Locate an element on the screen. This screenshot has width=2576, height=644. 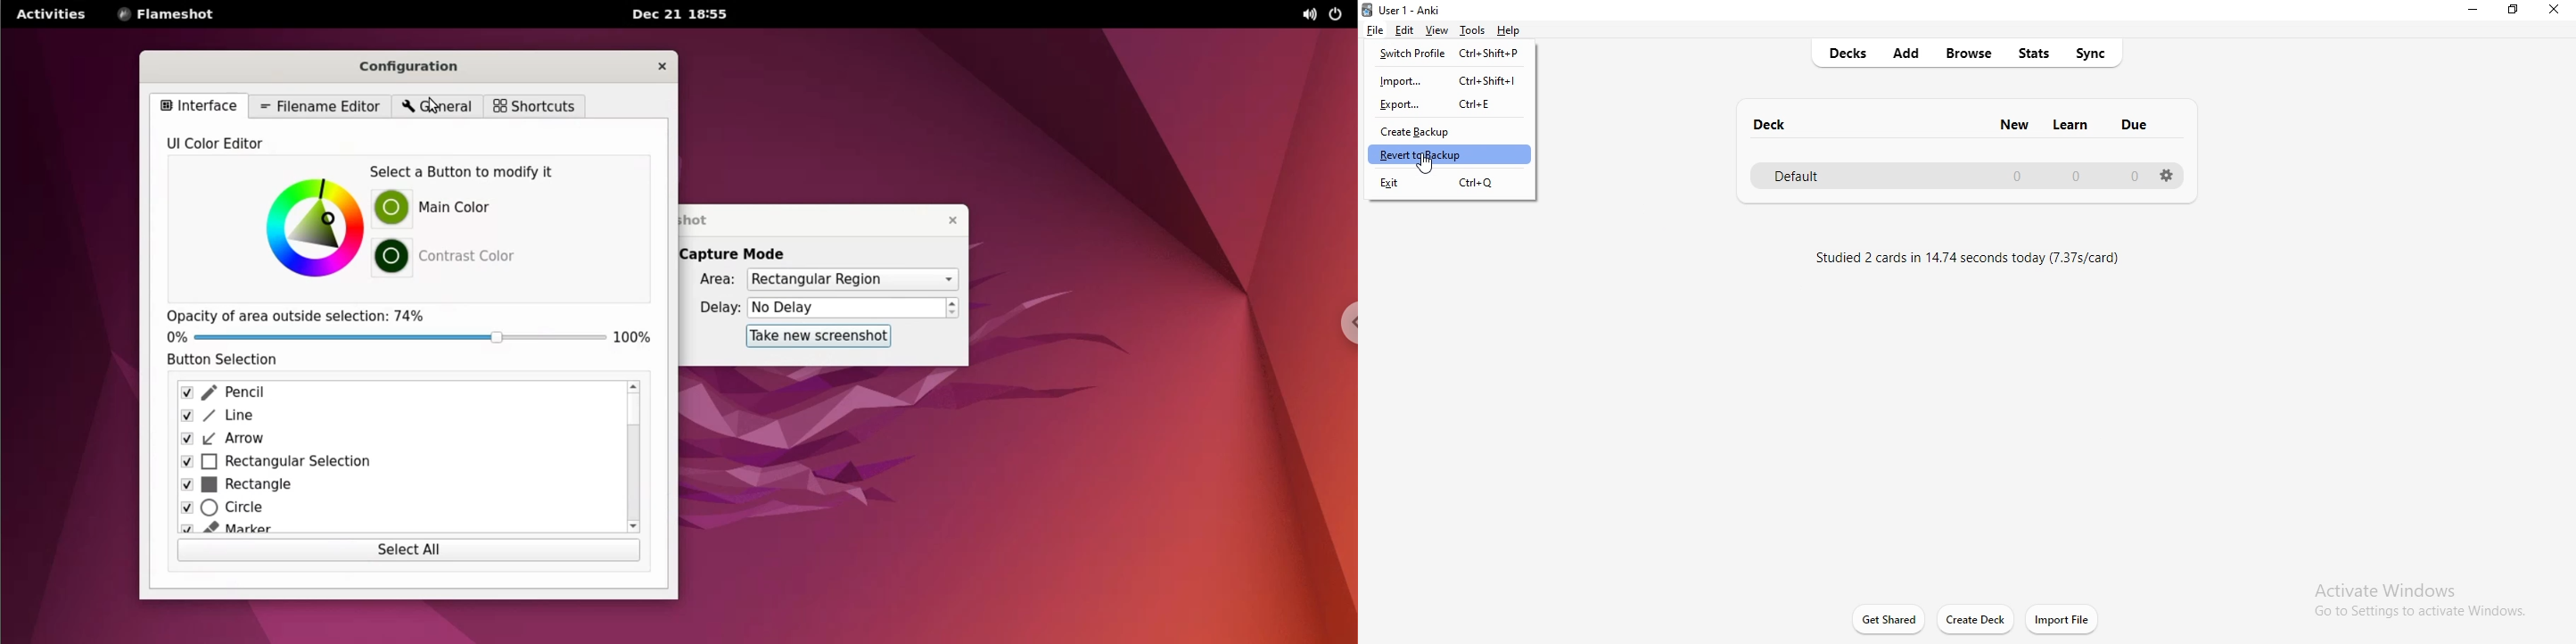
text1 is located at coordinates (1971, 255).